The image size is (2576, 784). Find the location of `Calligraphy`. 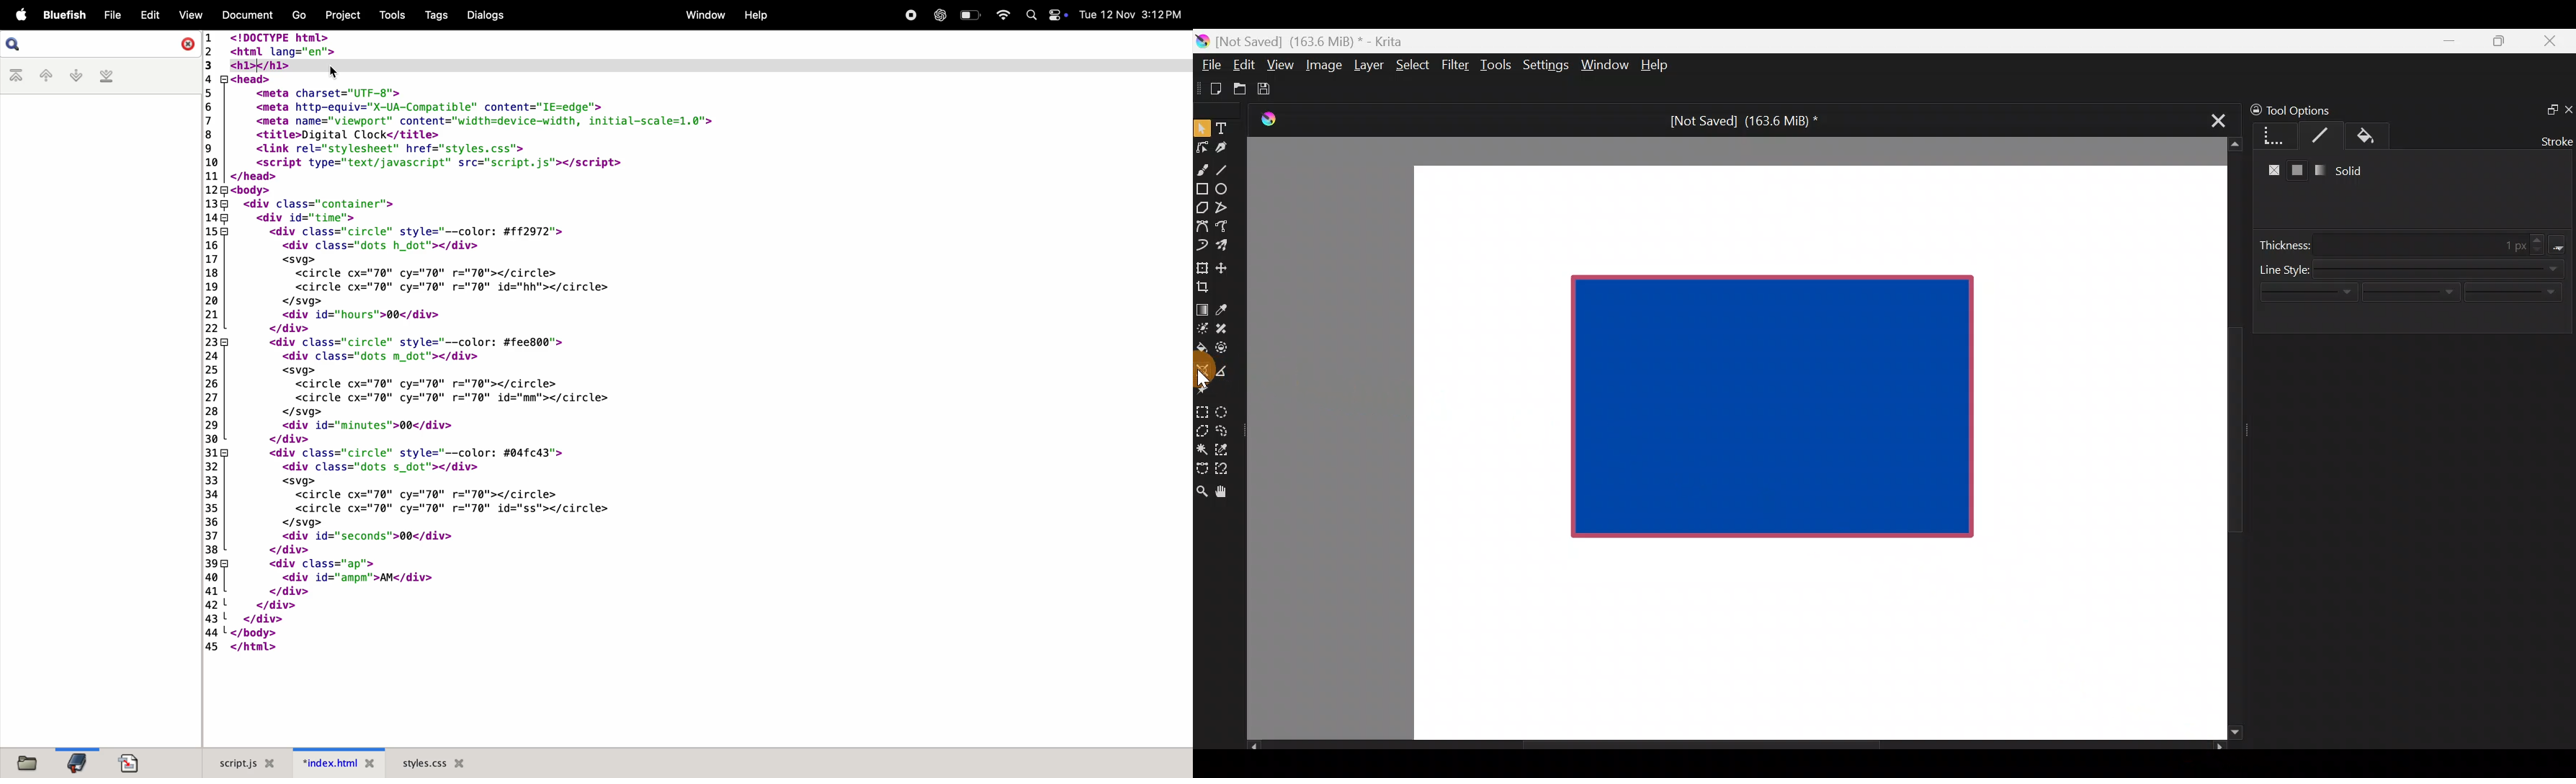

Calligraphy is located at coordinates (1232, 150).